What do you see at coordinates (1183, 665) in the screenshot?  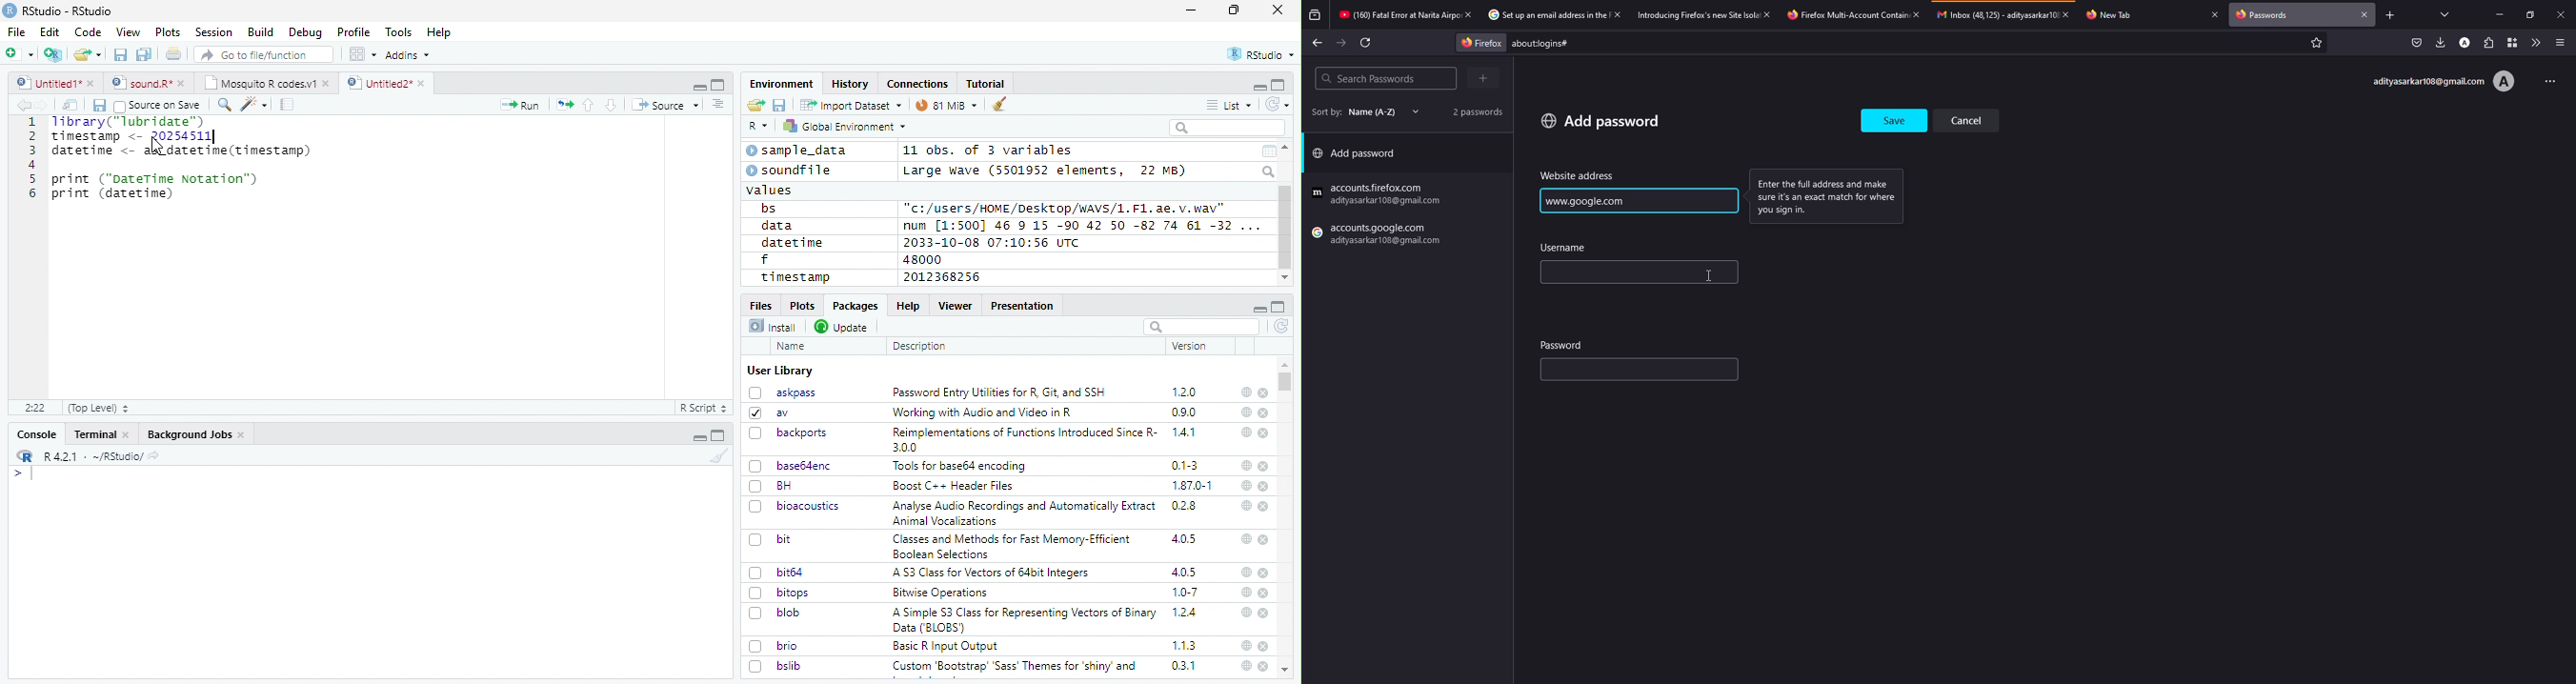 I see `0.3.1` at bounding box center [1183, 665].